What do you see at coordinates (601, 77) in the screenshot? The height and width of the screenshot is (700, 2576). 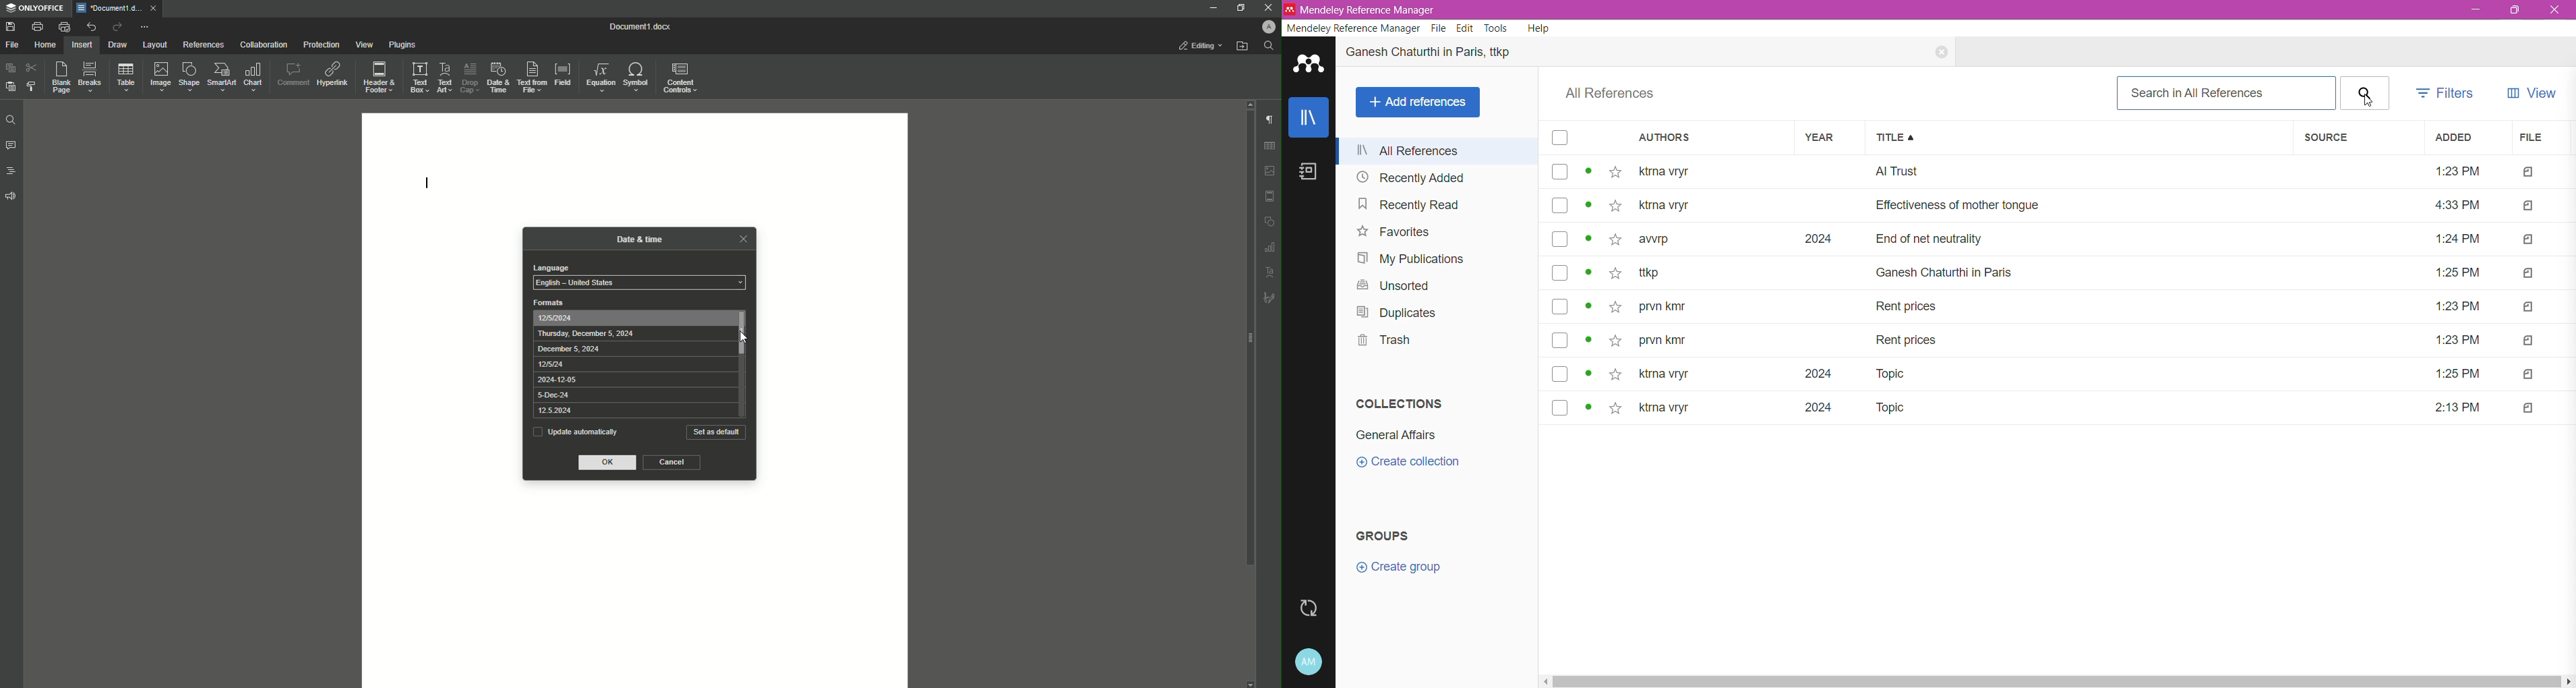 I see `Equation` at bounding box center [601, 77].